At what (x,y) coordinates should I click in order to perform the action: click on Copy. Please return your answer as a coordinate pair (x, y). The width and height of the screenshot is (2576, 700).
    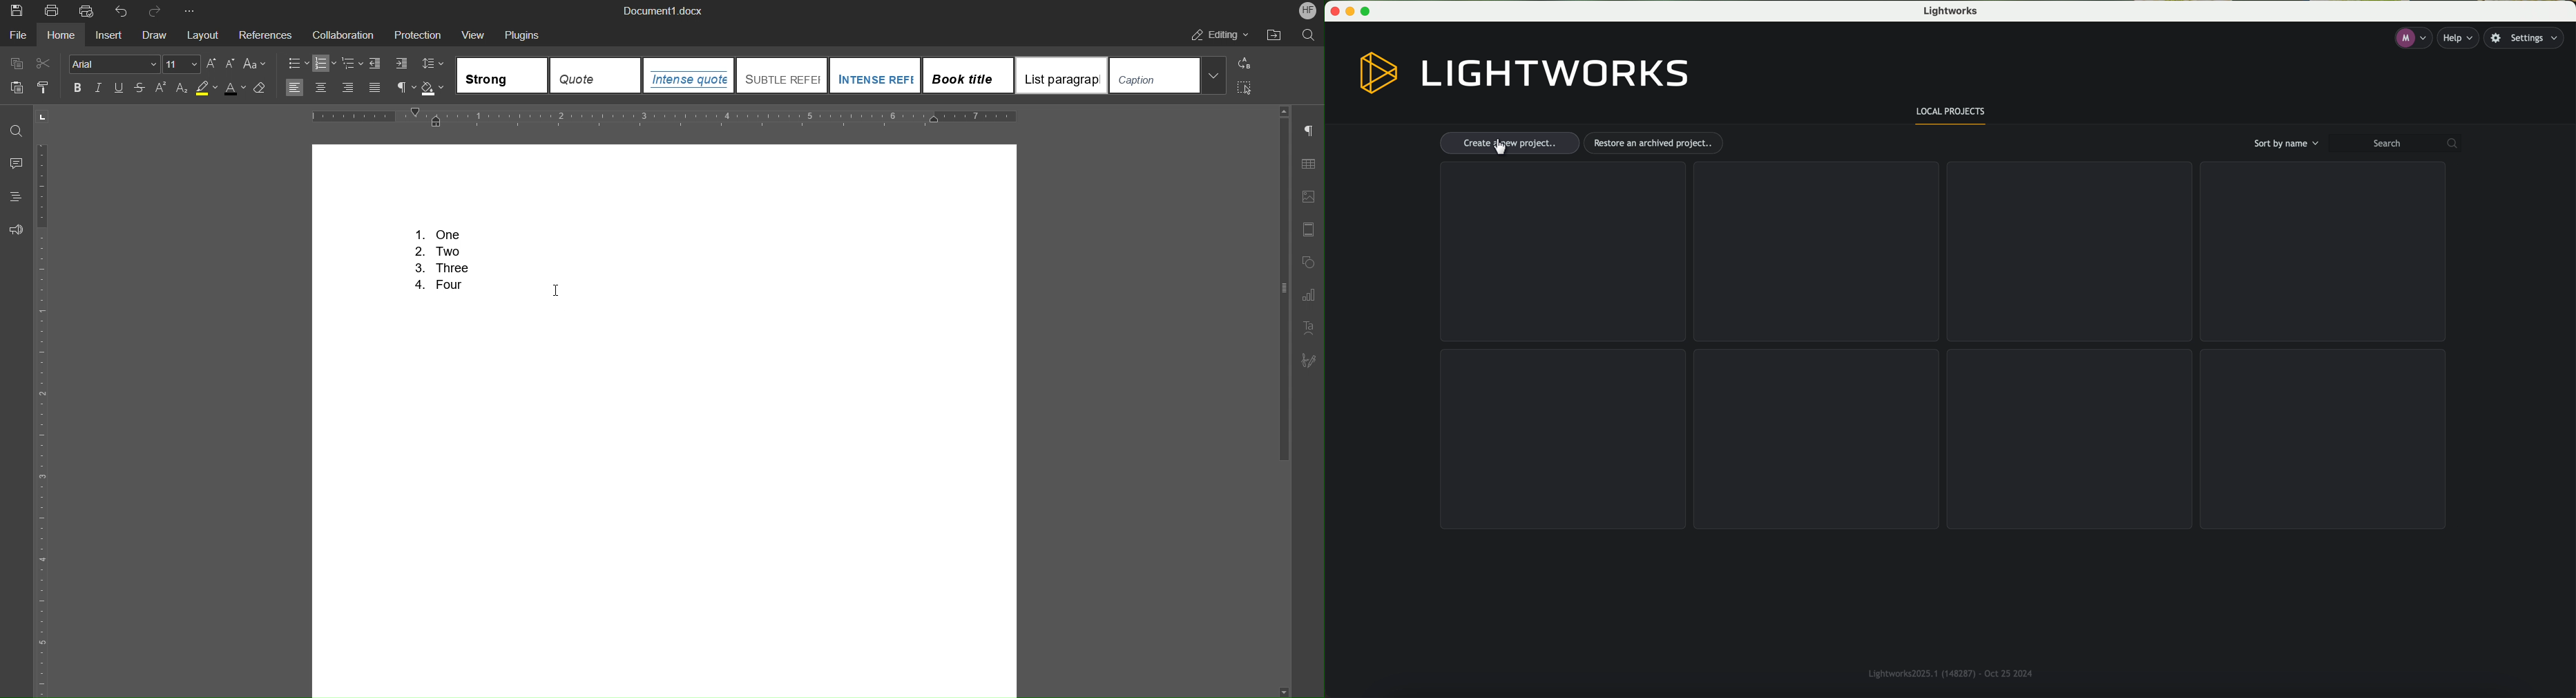
    Looking at the image, I should click on (14, 64).